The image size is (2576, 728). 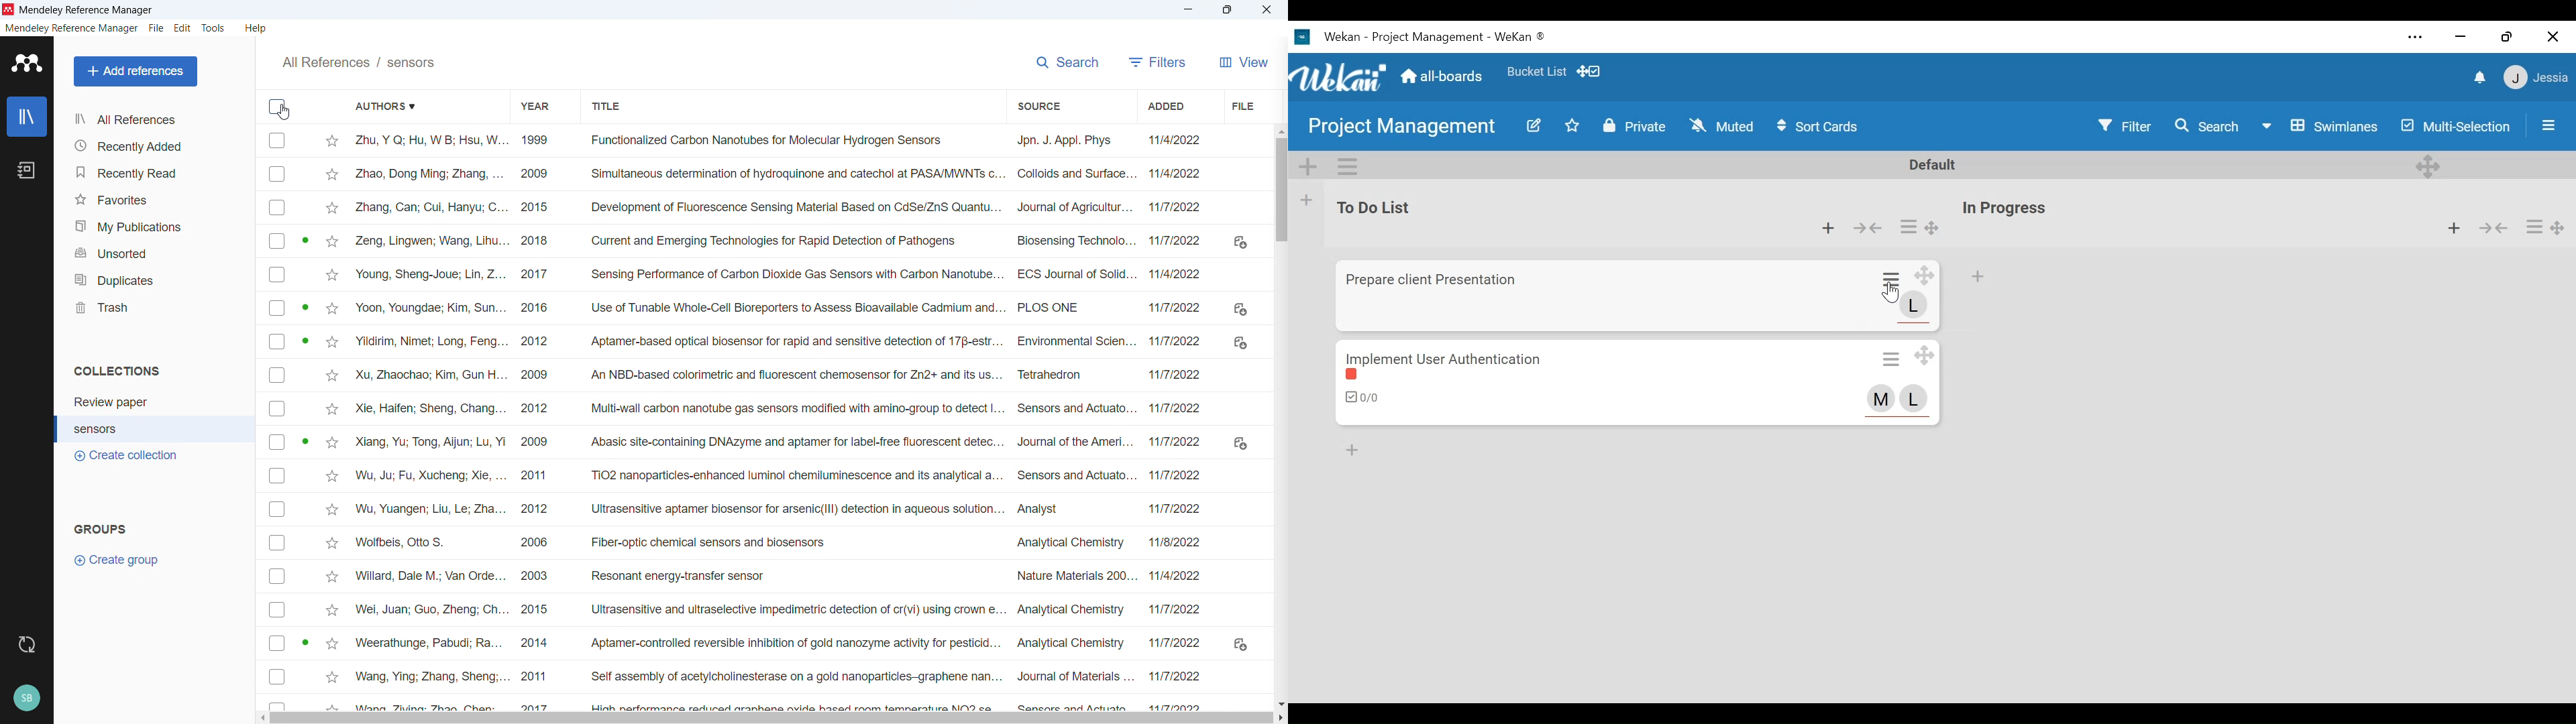 I want to click on Title , so click(x=87, y=10).